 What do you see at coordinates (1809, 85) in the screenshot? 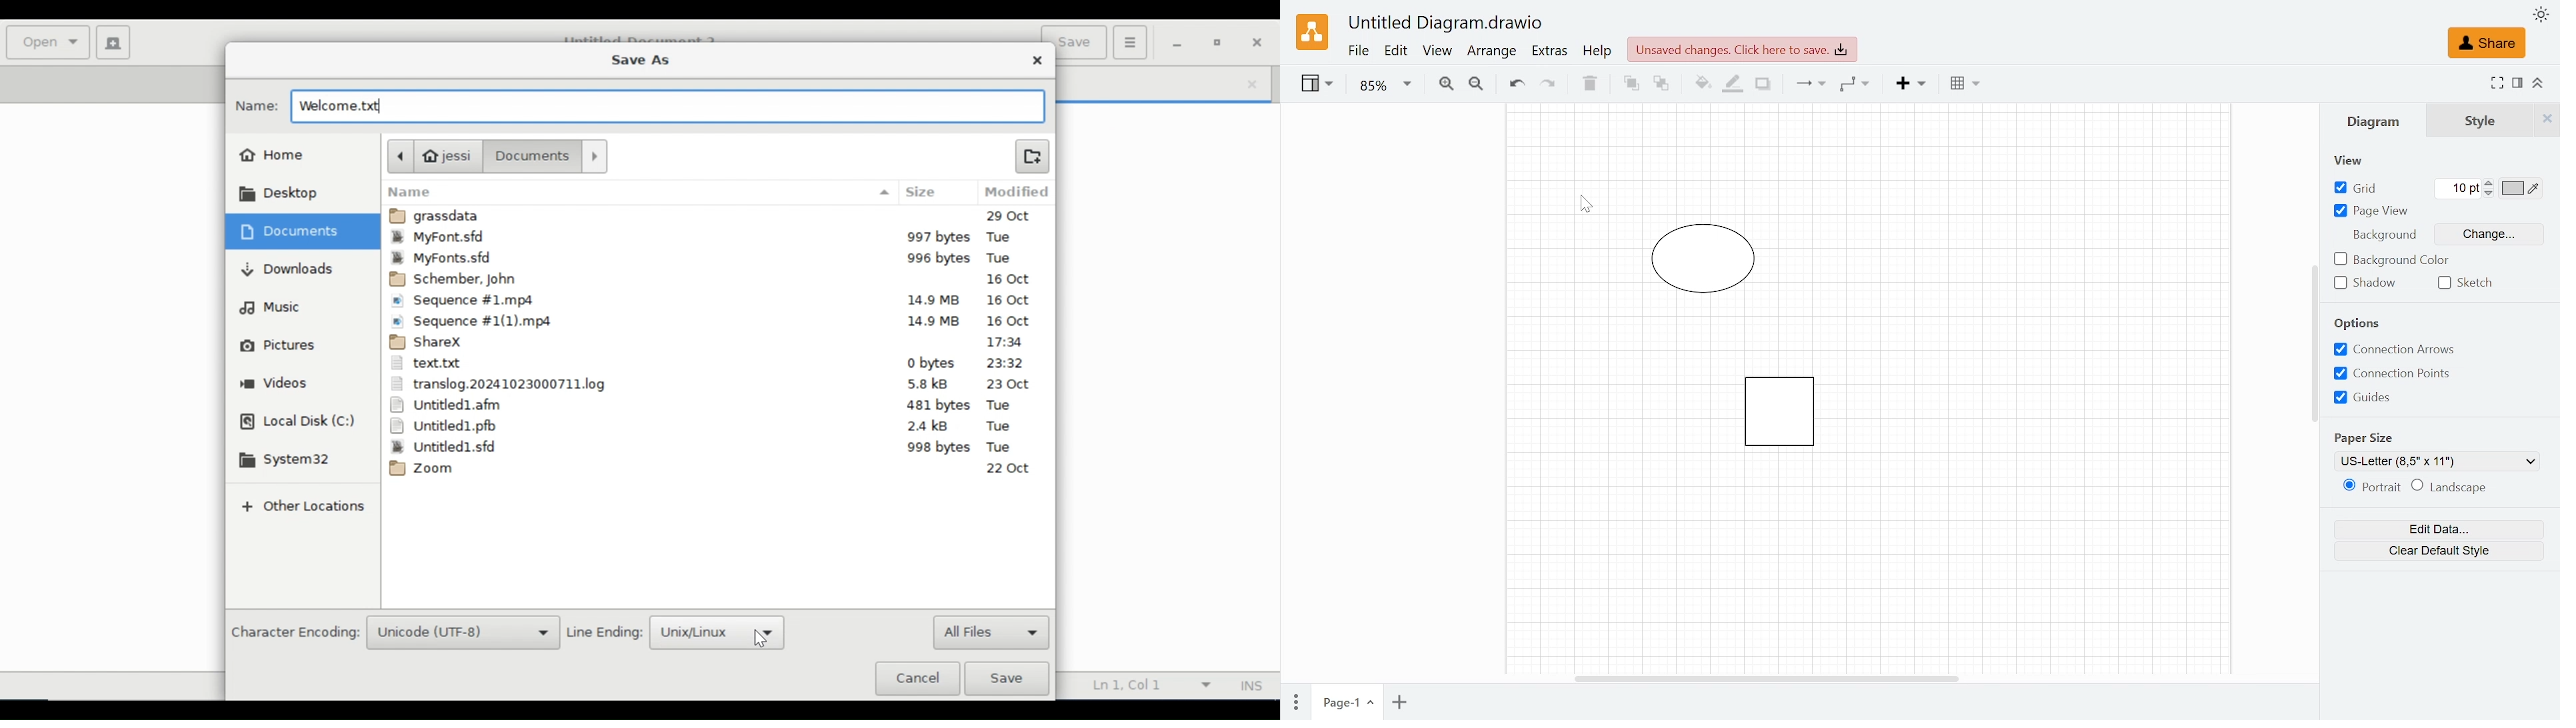
I see `Connection` at bounding box center [1809, 85].